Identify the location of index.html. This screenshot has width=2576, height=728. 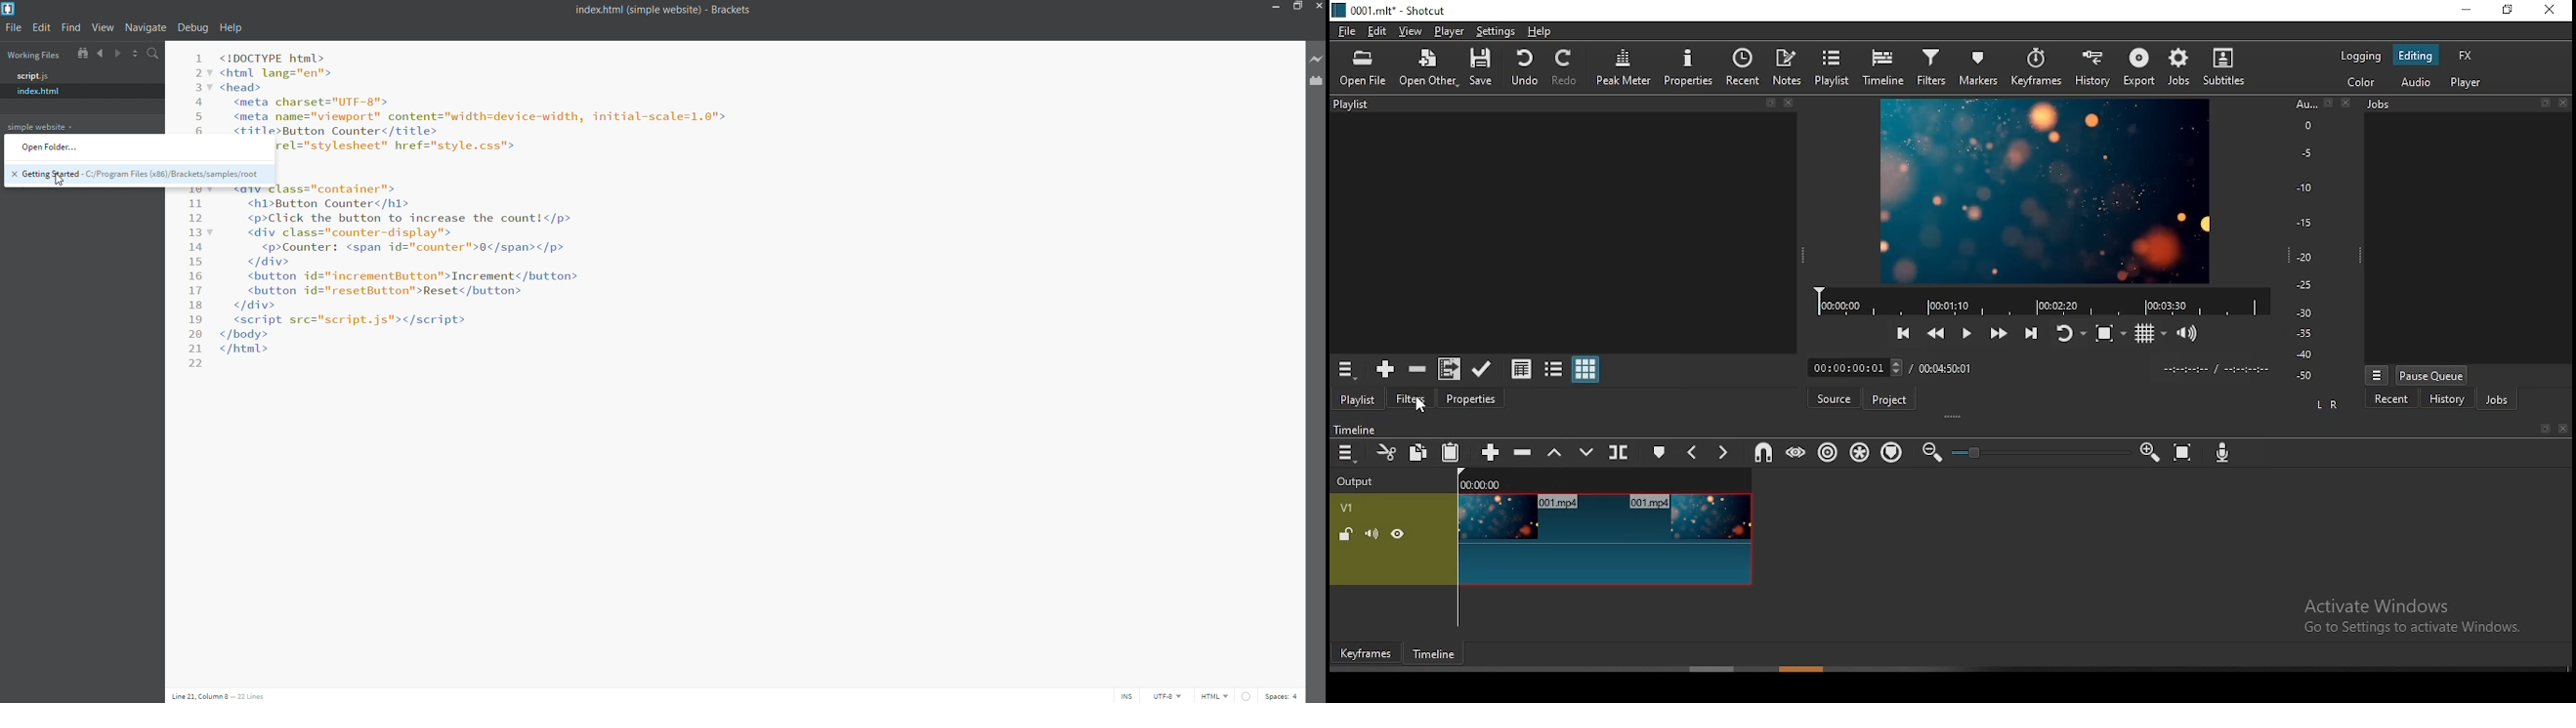
(73, 91).